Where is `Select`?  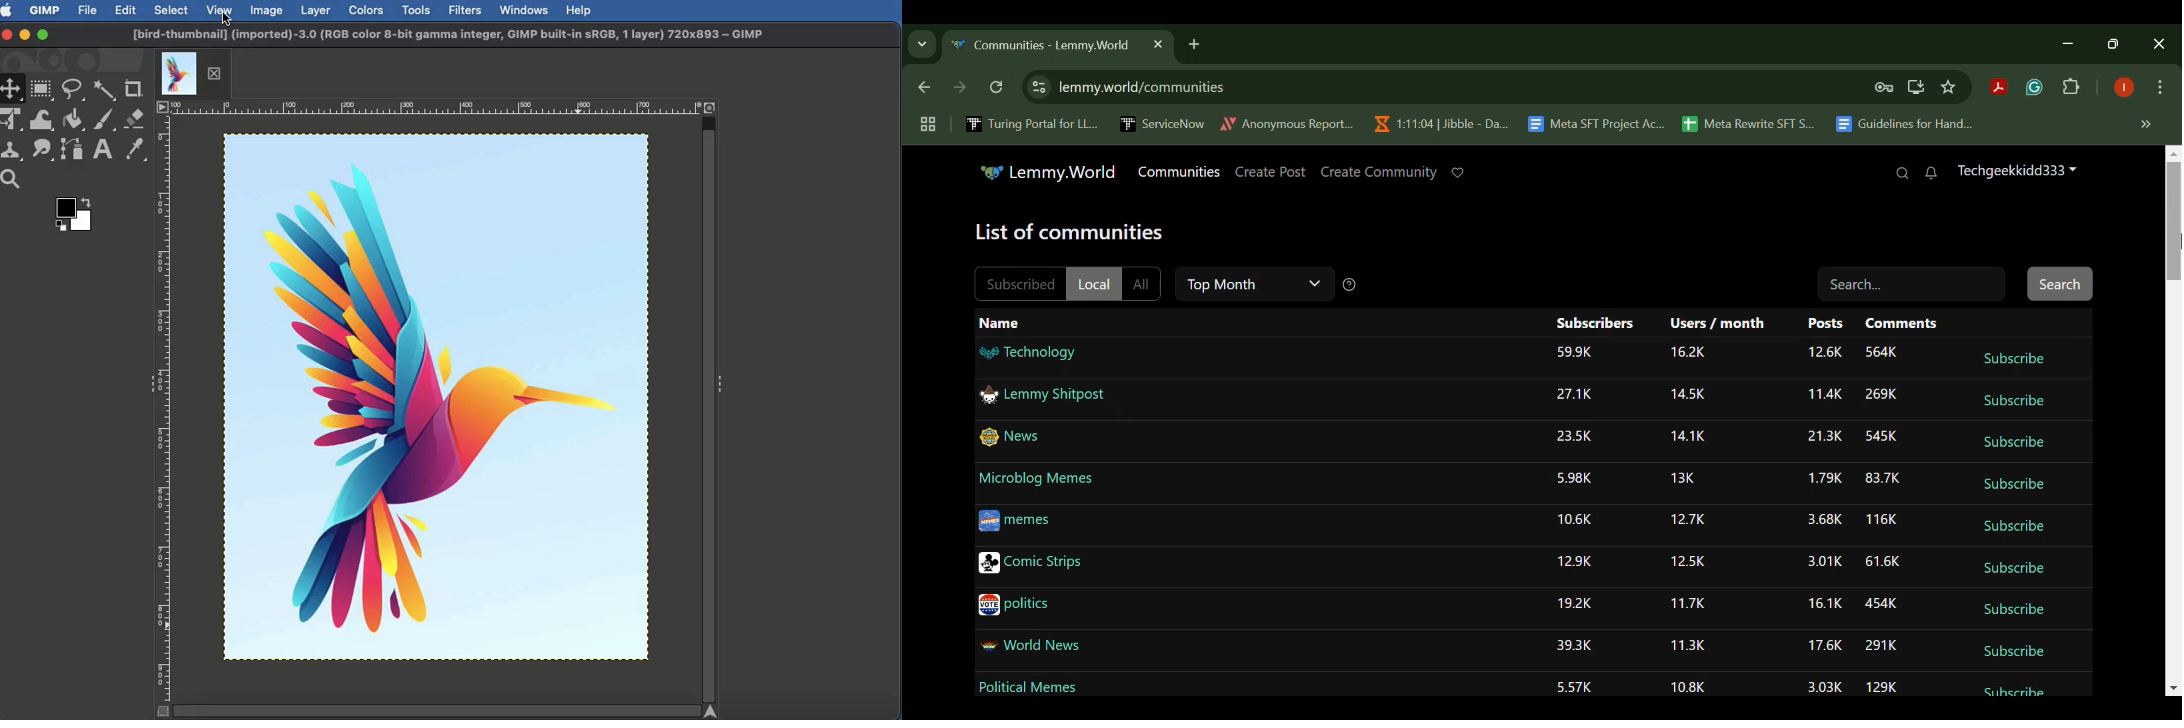
Select is located at coordinates (172, 10).